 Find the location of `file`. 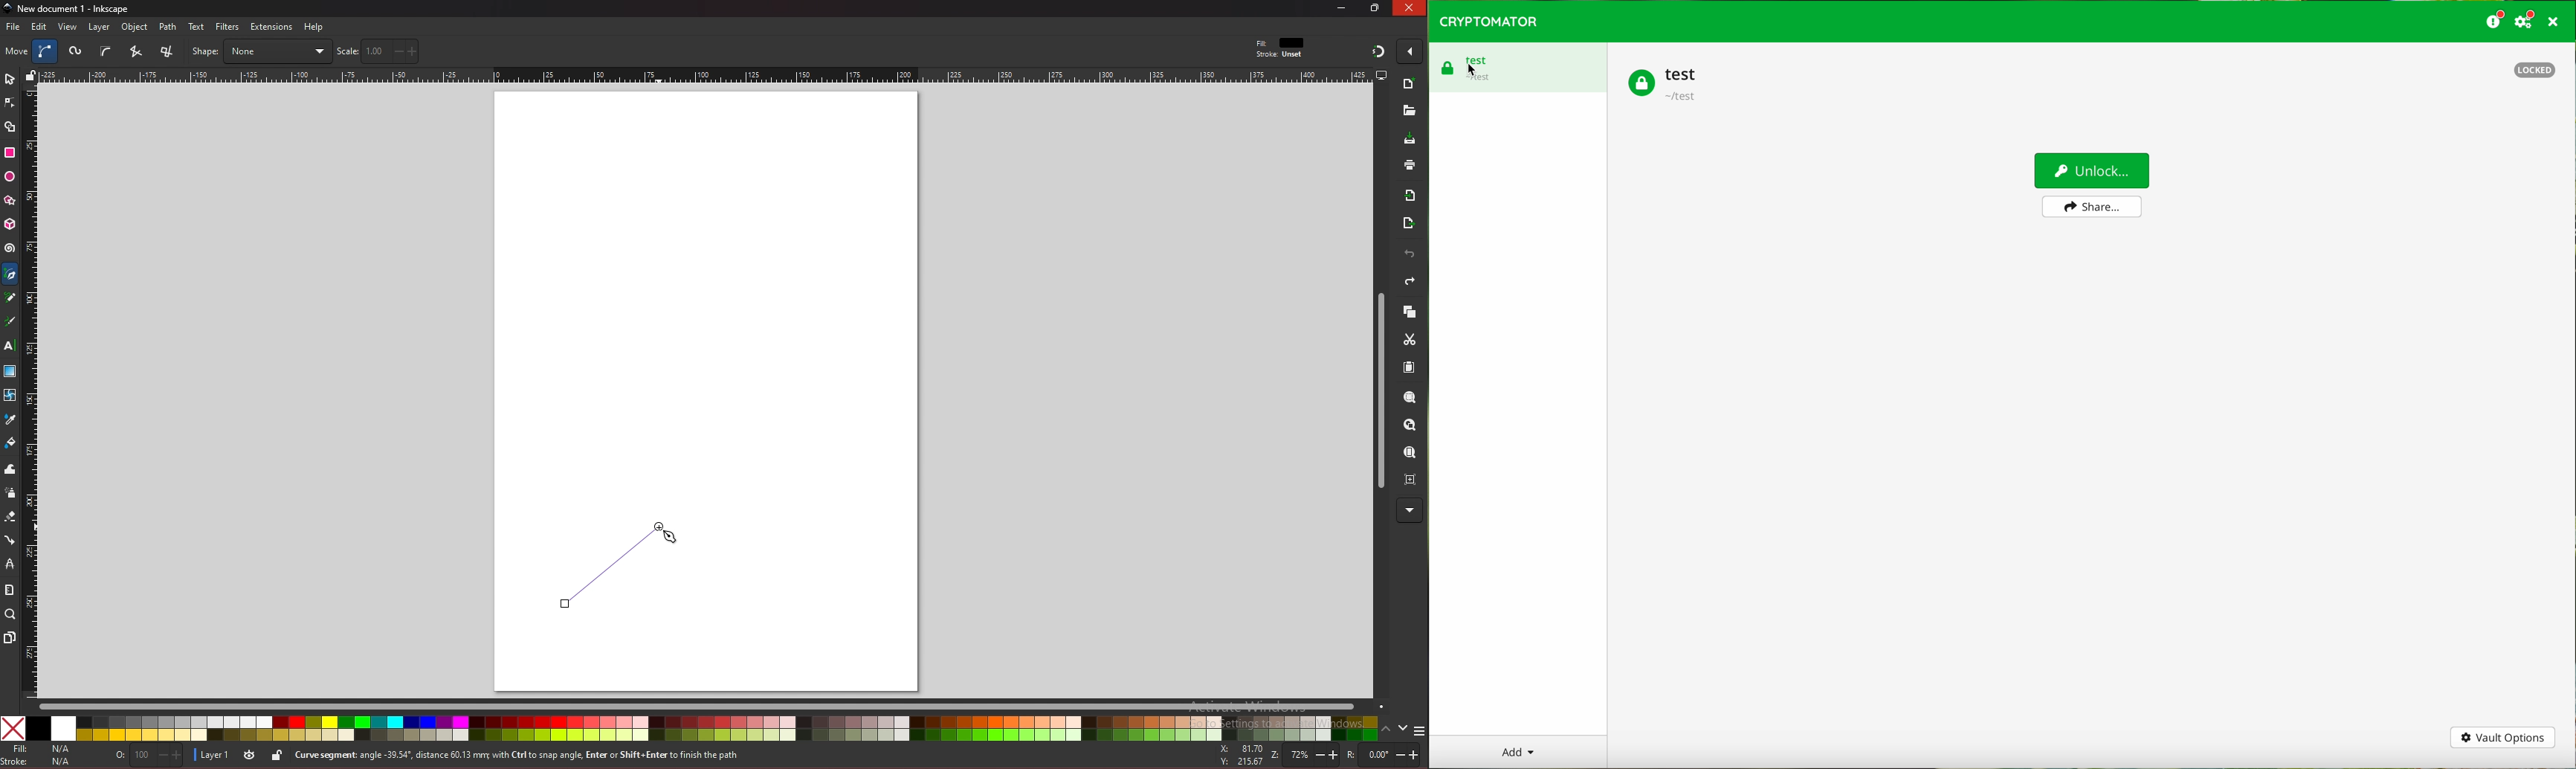

file is located at coordinates (13, 27).